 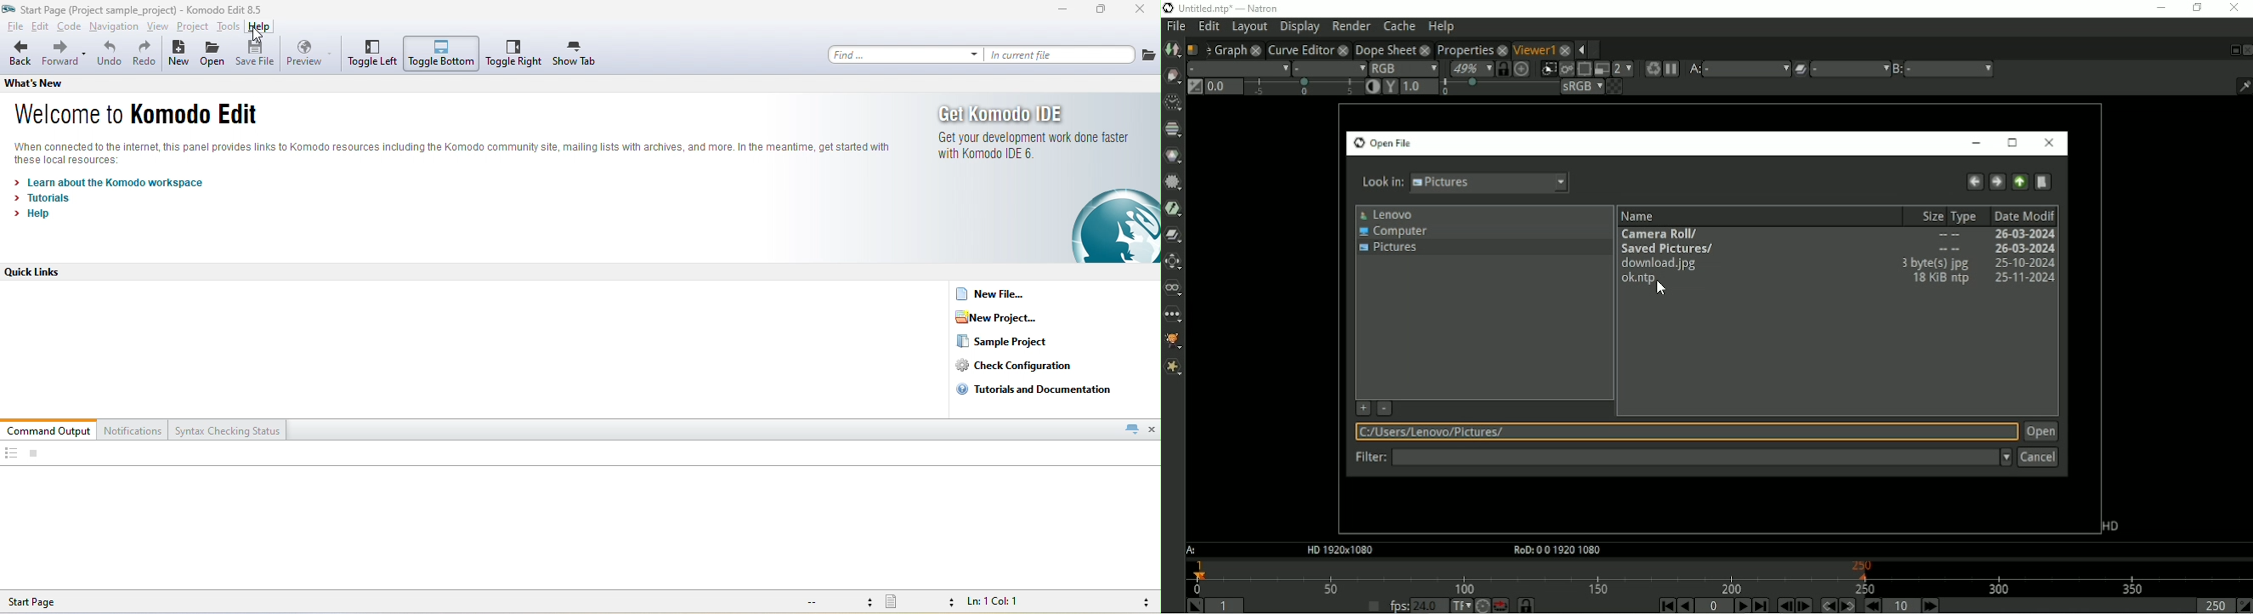 What do you see at coordinates (258, 54) in the screenshot?
I see `save file` at bounding box center [258, 54].